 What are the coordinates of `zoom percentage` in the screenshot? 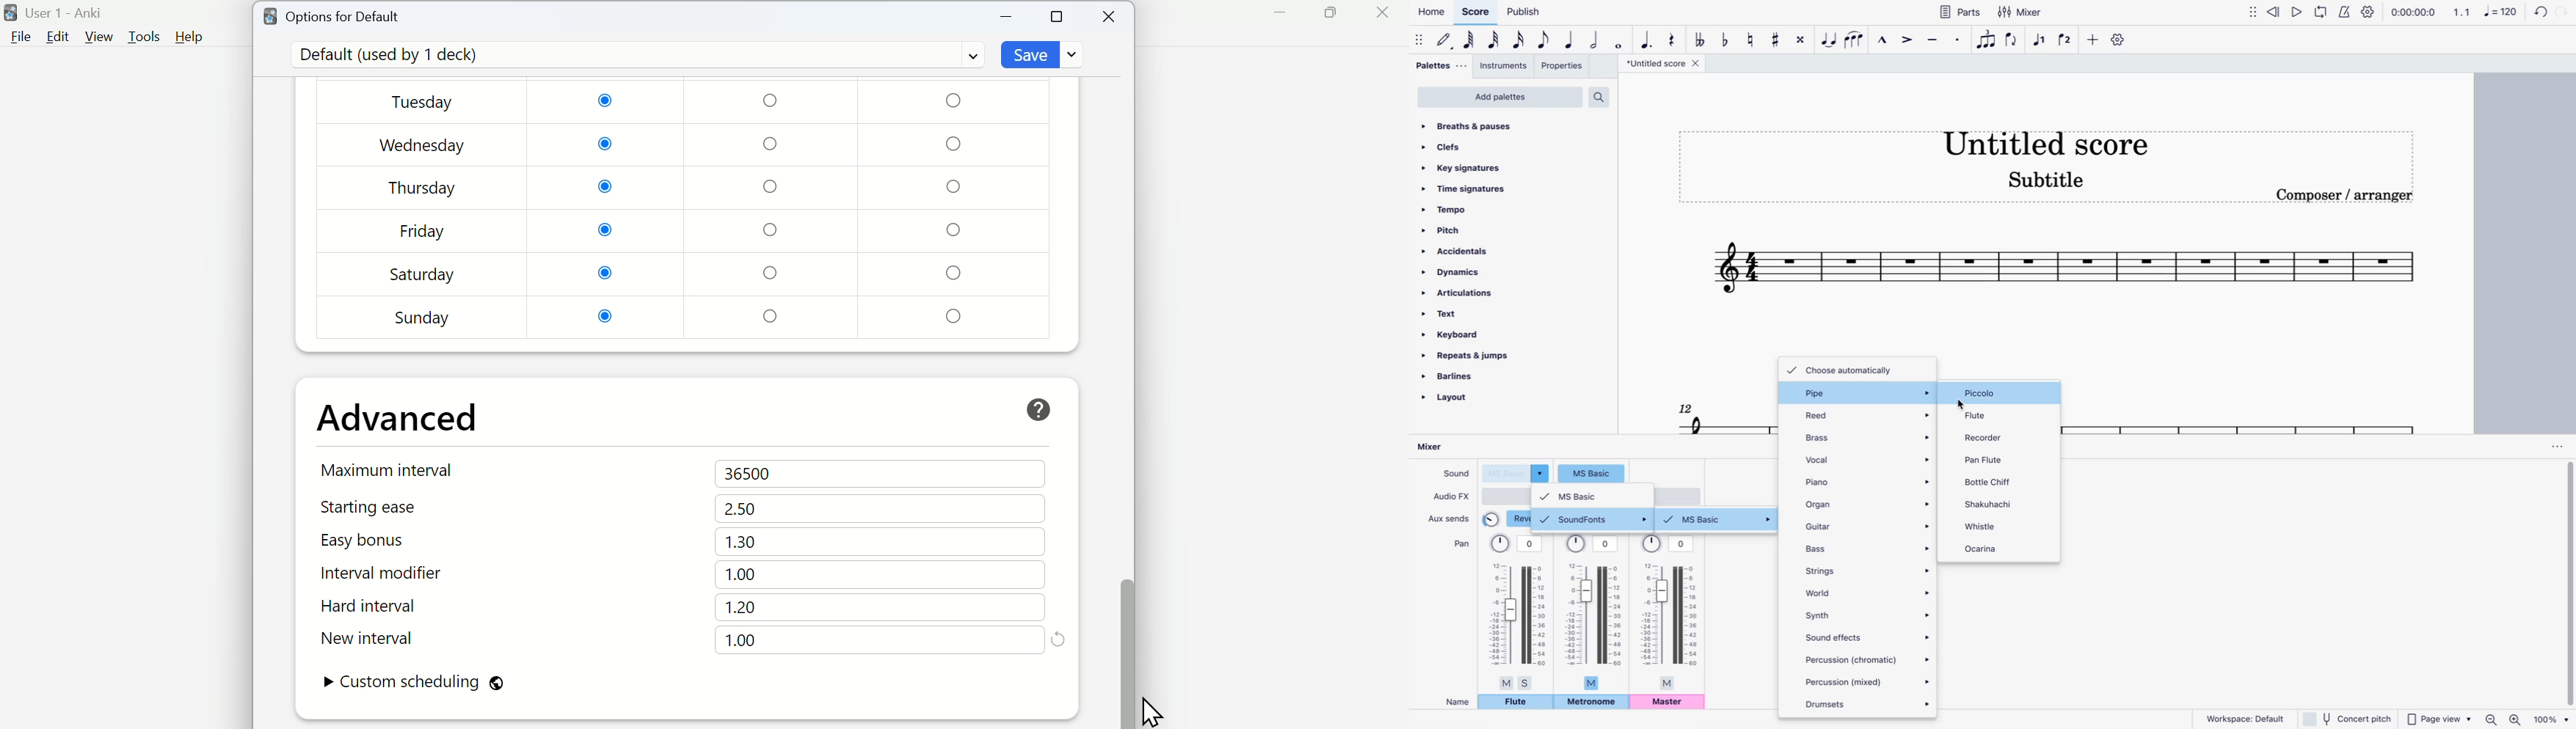 It's located at (2553, 719).